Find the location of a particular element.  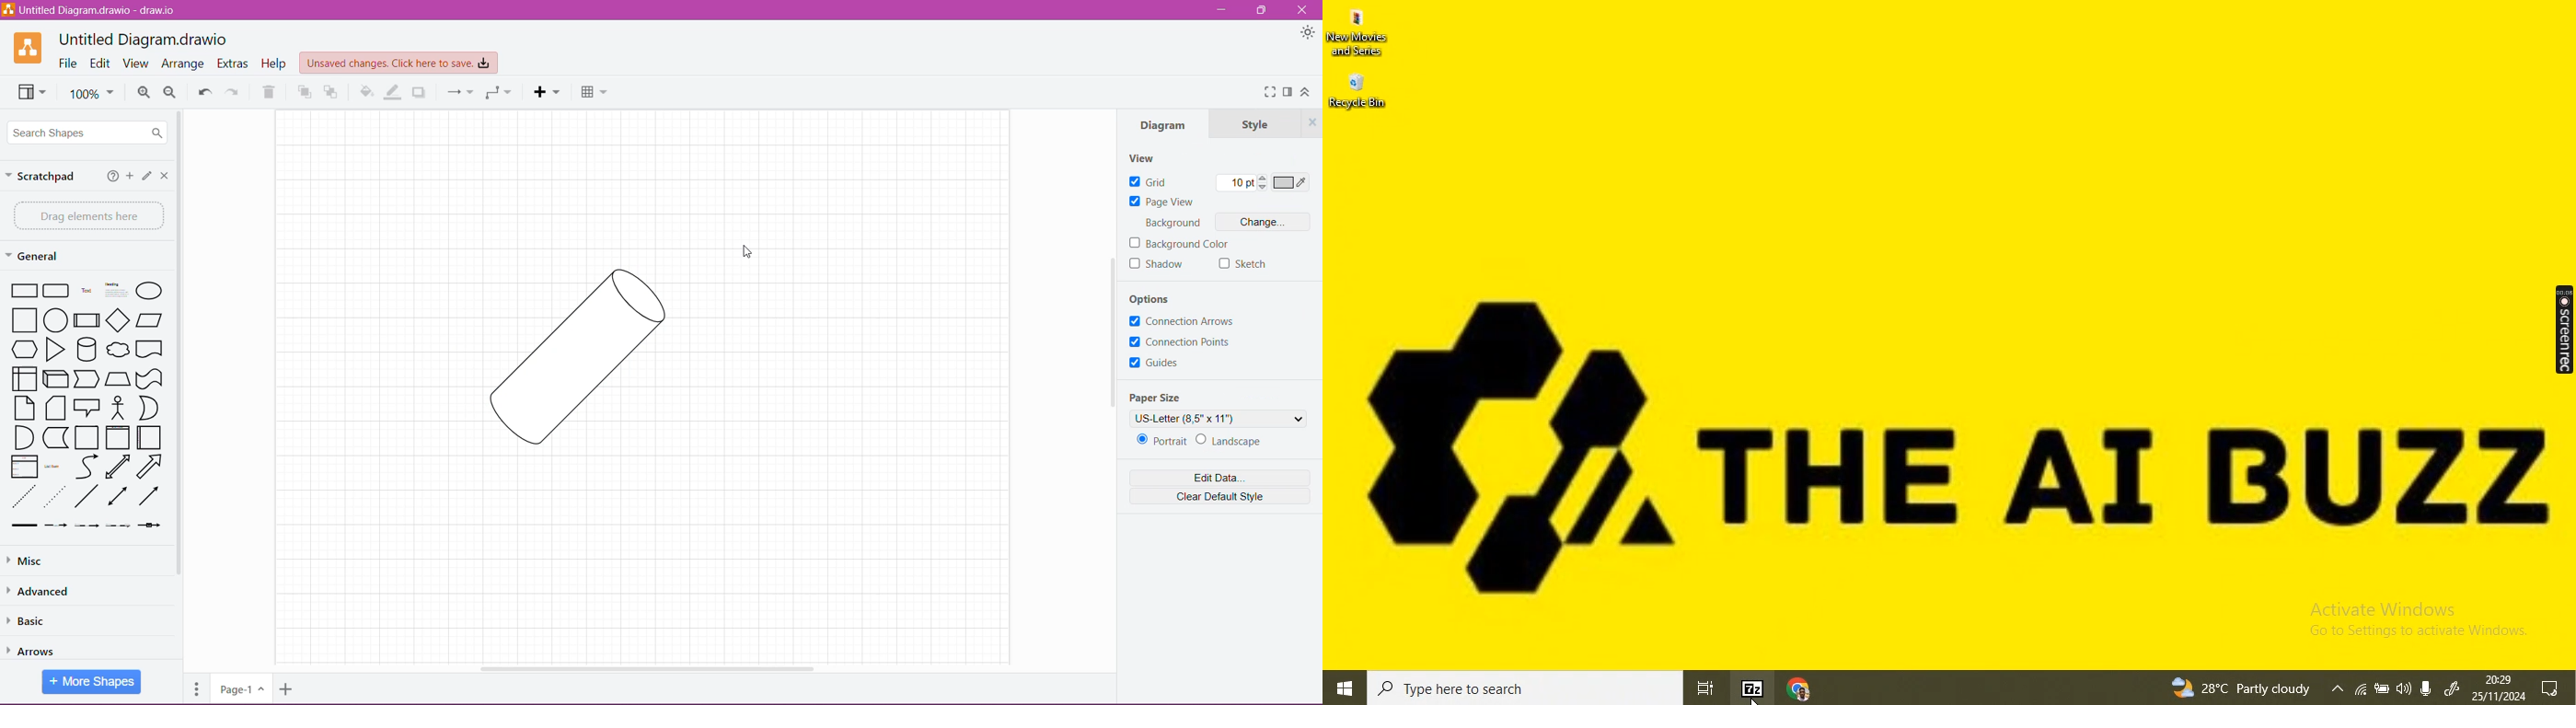

Diagram is located at coordinates (1162, 127).